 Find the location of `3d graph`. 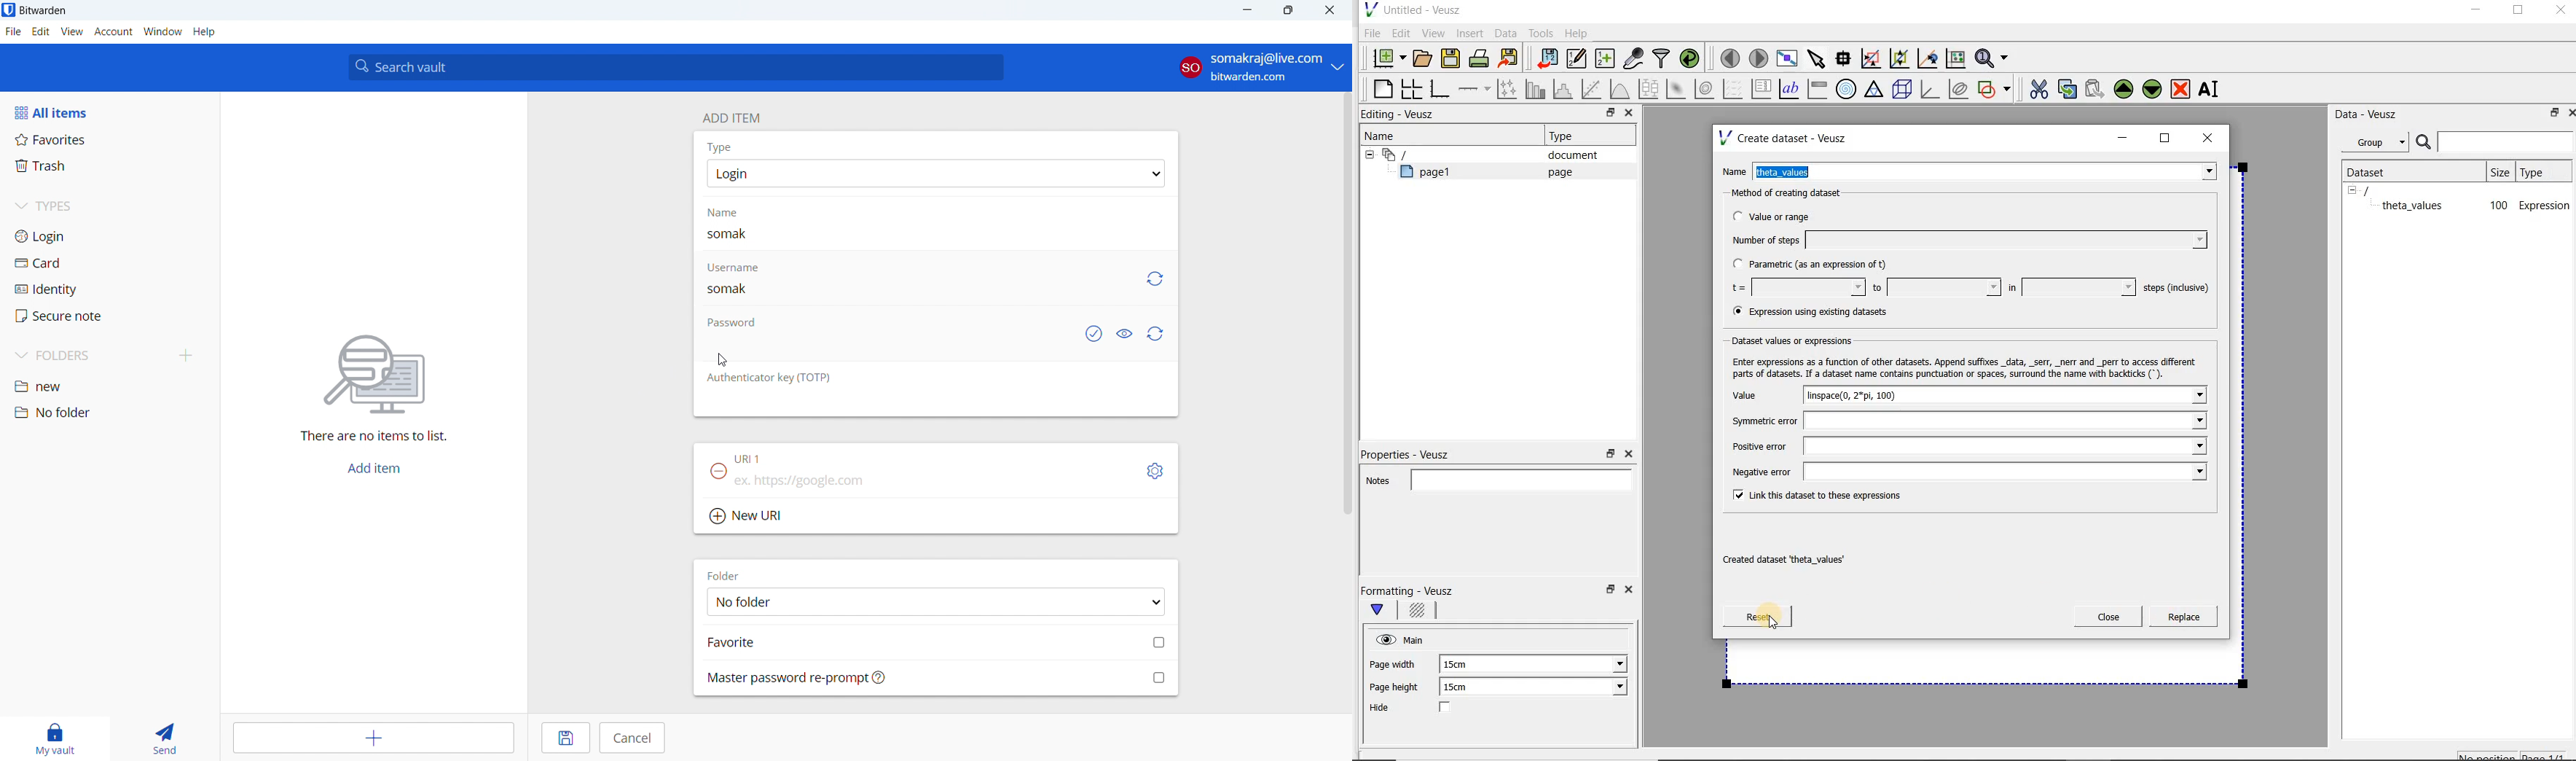

3d graph is located at coordinates (1931, 90).